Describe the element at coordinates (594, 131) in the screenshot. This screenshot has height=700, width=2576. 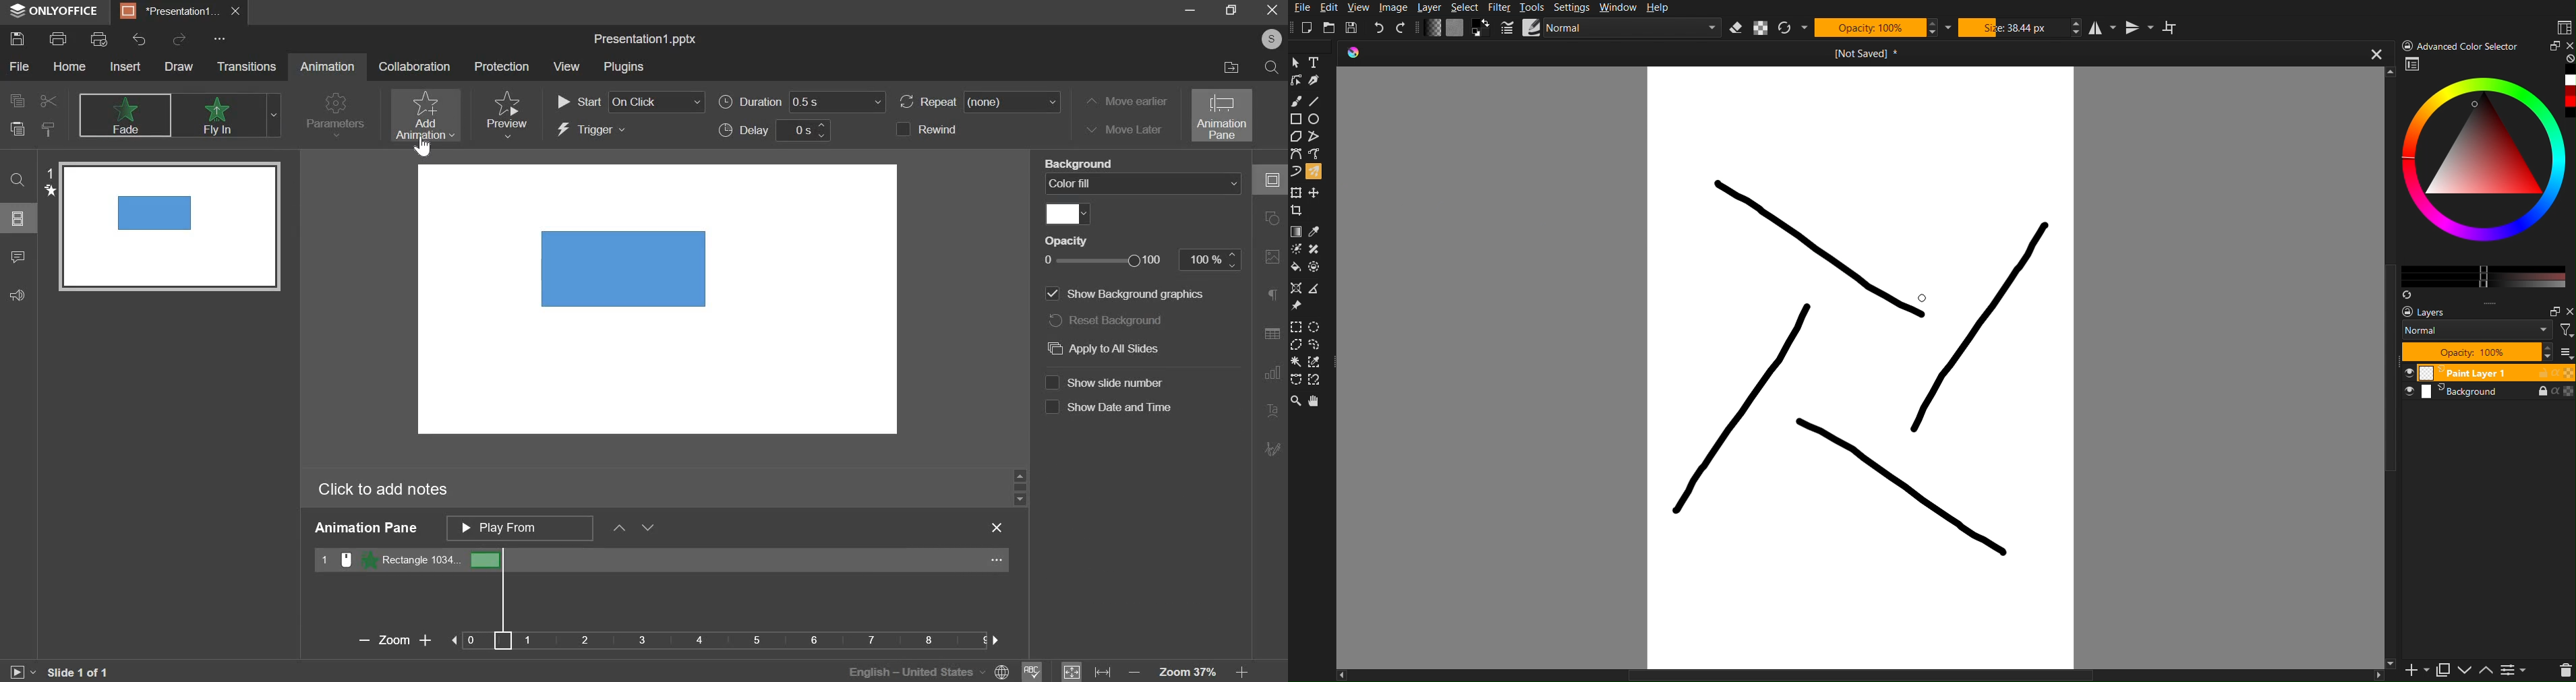
I see `trigger` at that location.